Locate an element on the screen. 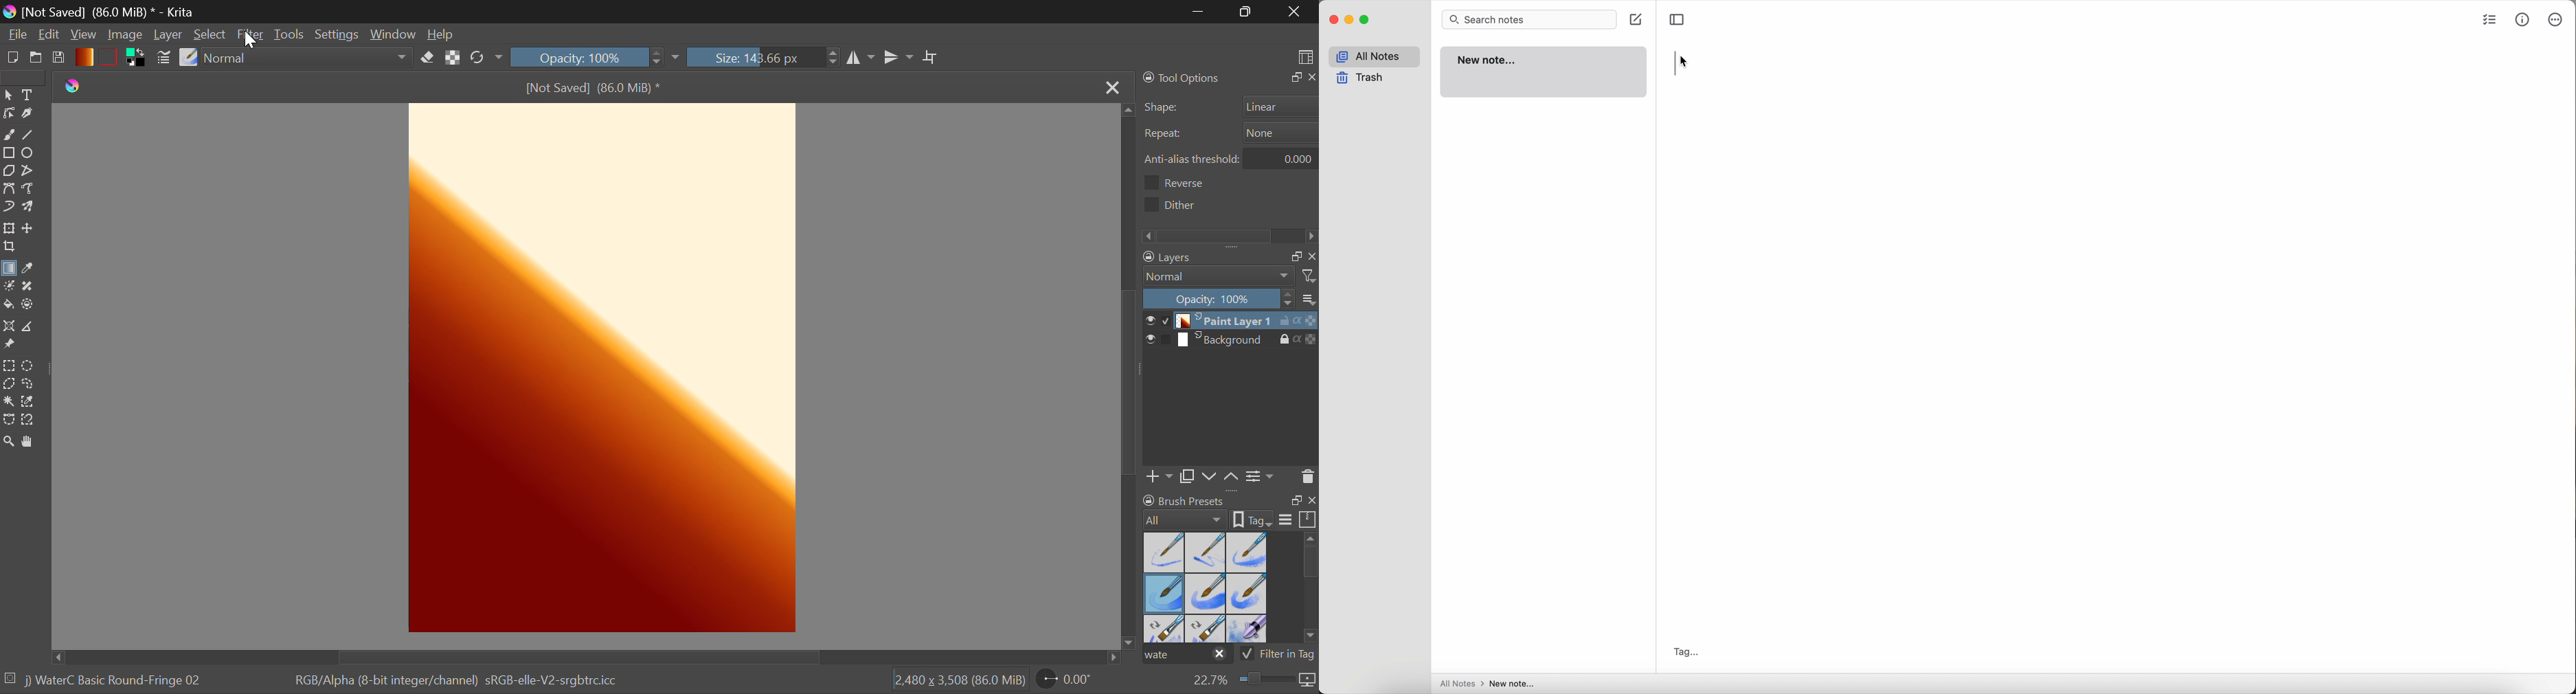 The width and height of the screenshot is (2576, 700). Scroll Bar is located at coordinates (1133, 370).